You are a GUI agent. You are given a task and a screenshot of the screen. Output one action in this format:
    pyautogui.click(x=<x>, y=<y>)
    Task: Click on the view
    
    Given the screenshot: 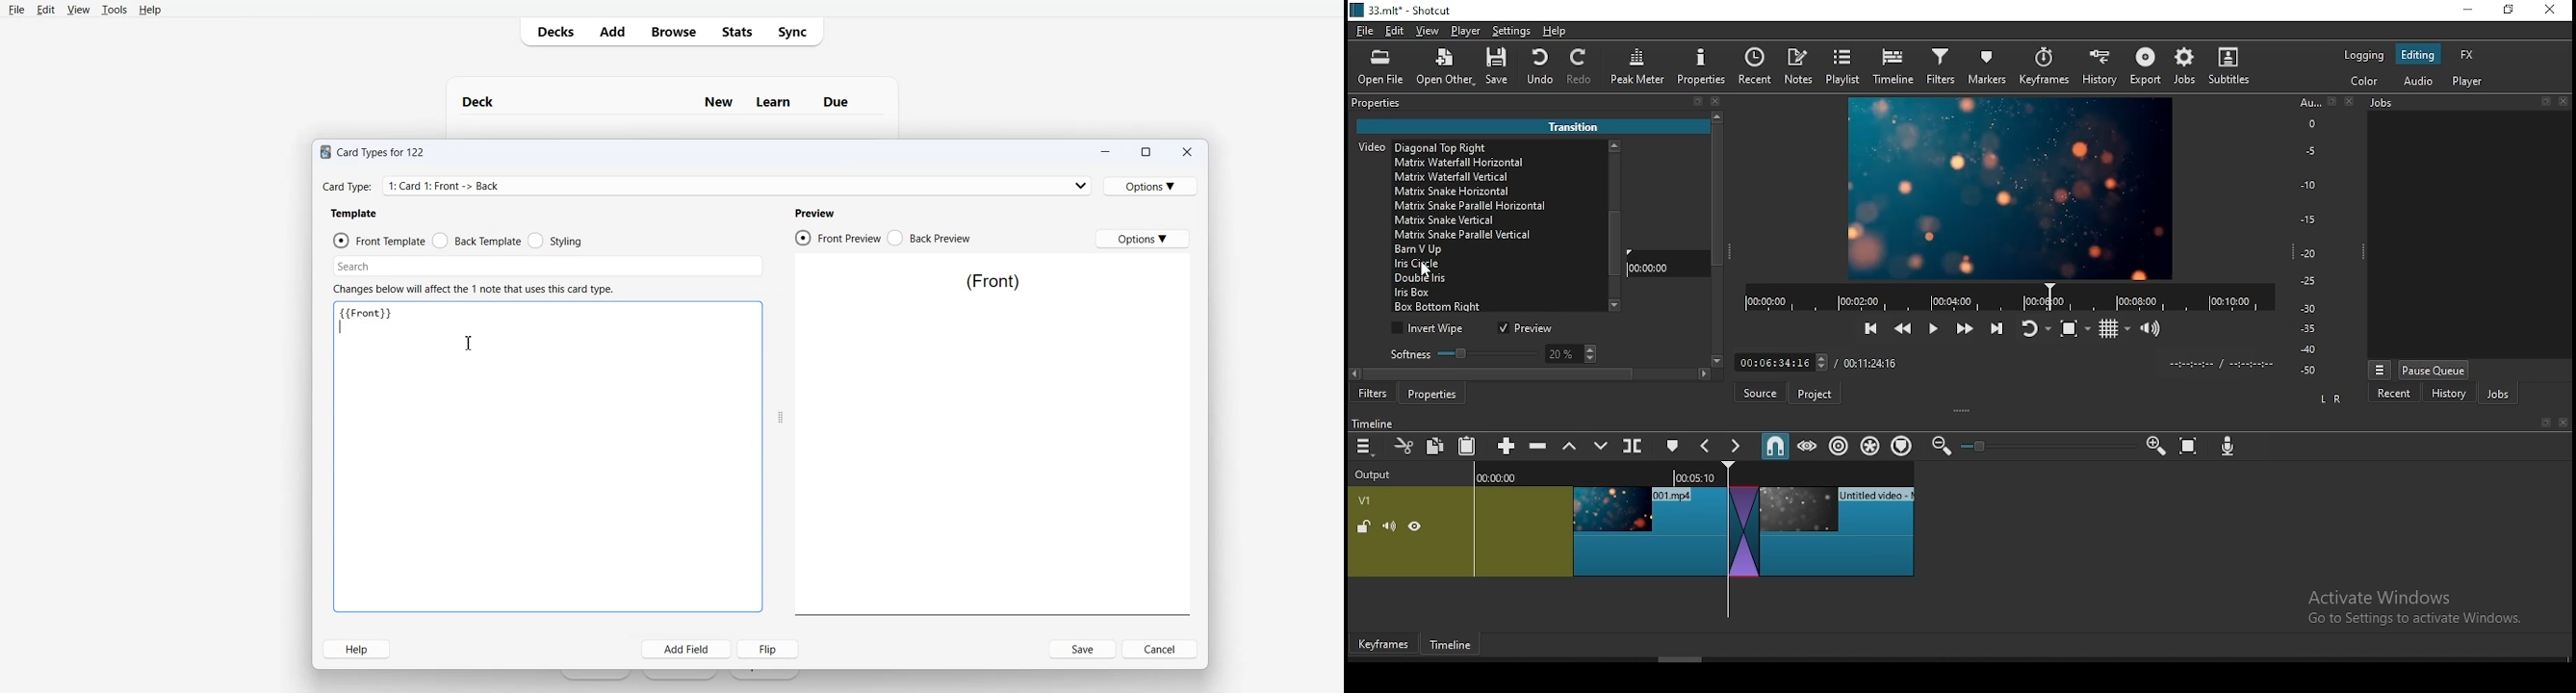 What is the action you would take?
    pyautogui.click(x=1430, y=33)
    